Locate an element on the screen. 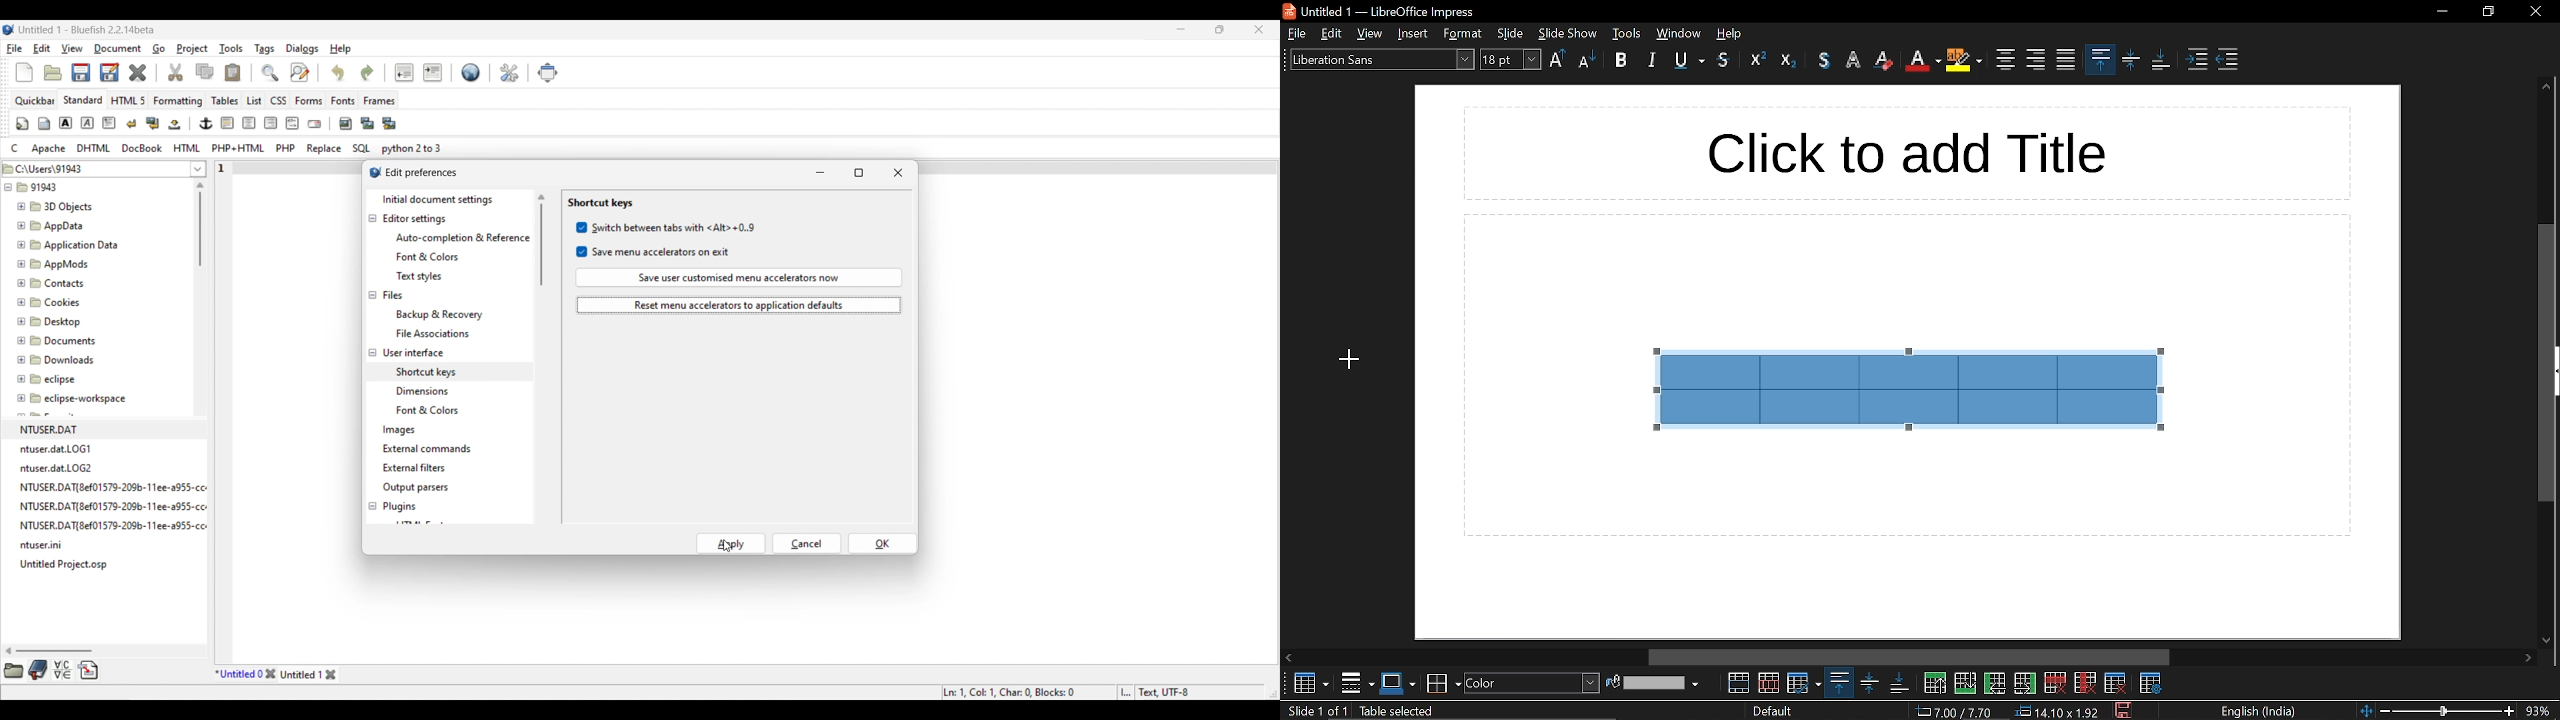 This screenshot has width=2576, height=728. text color is located at coordinates (1923, 61).